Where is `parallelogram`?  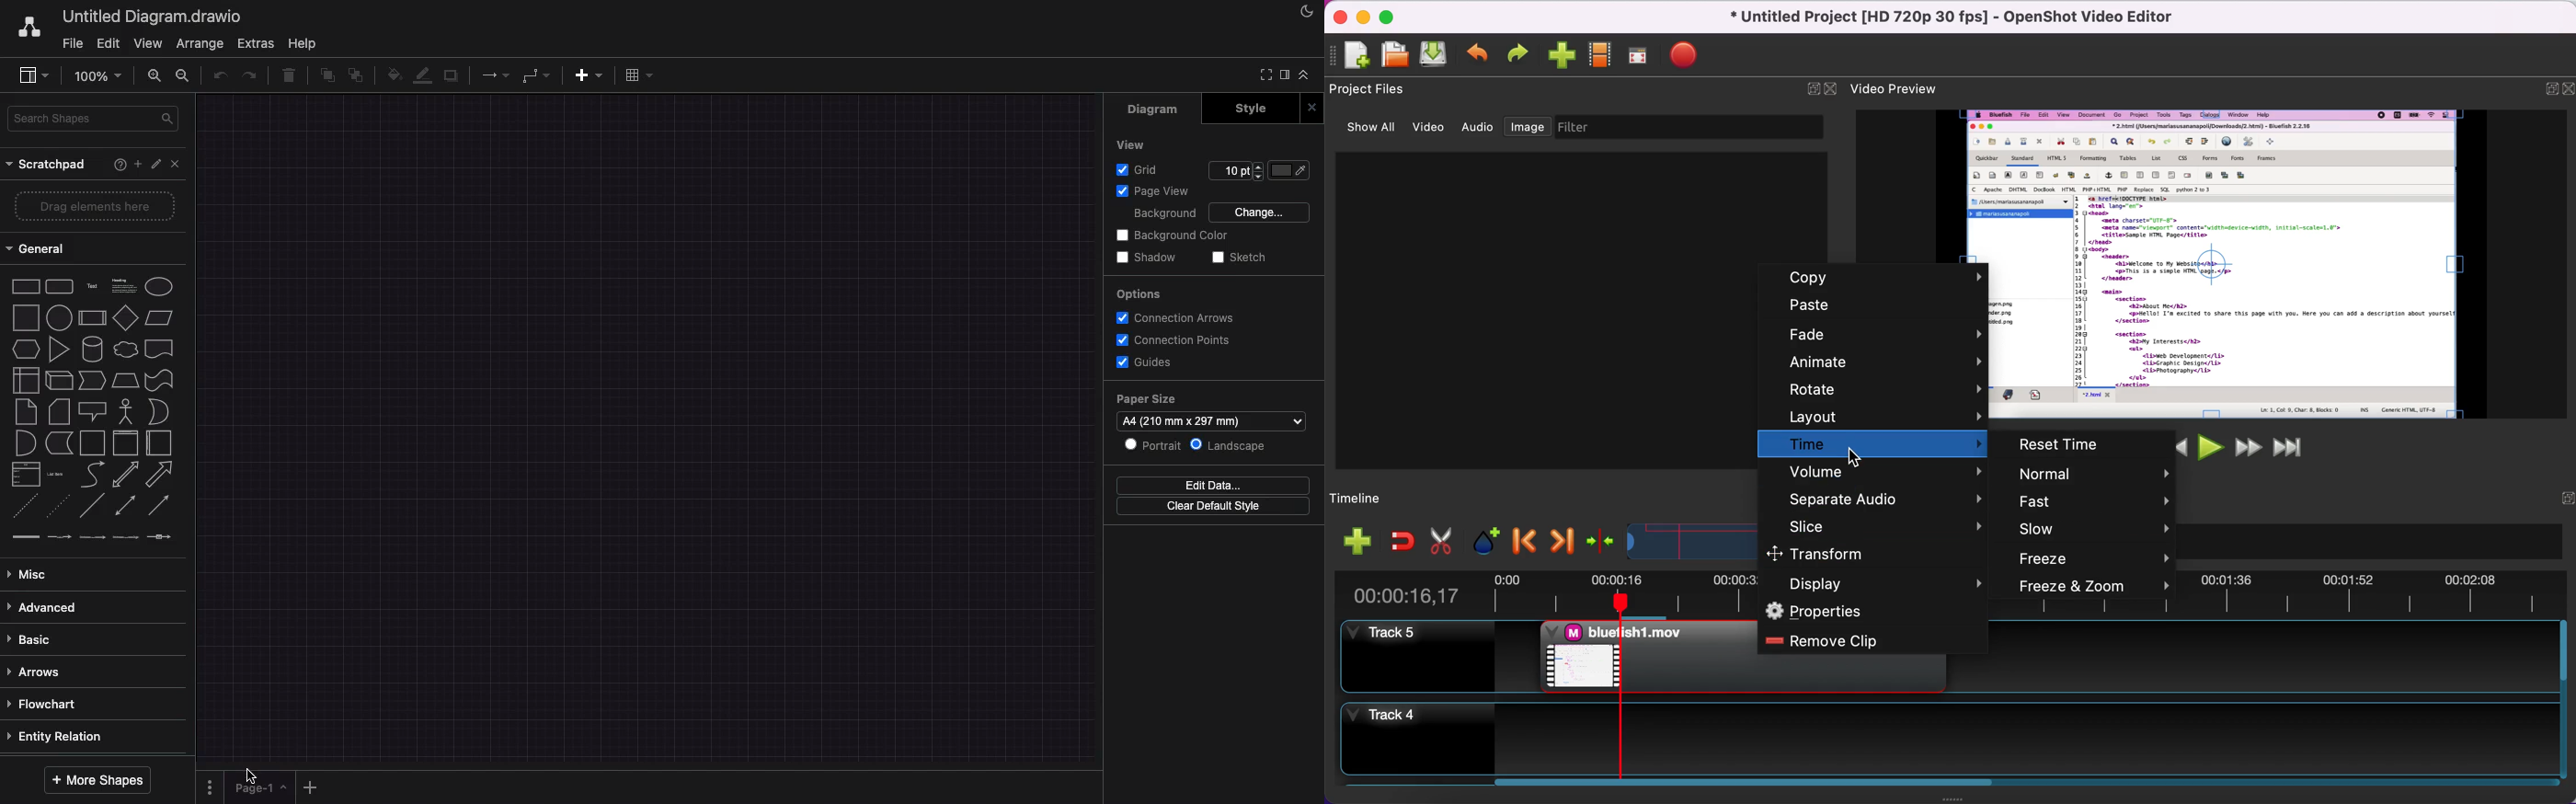 parallelogram is located at coordinates (159, 317).